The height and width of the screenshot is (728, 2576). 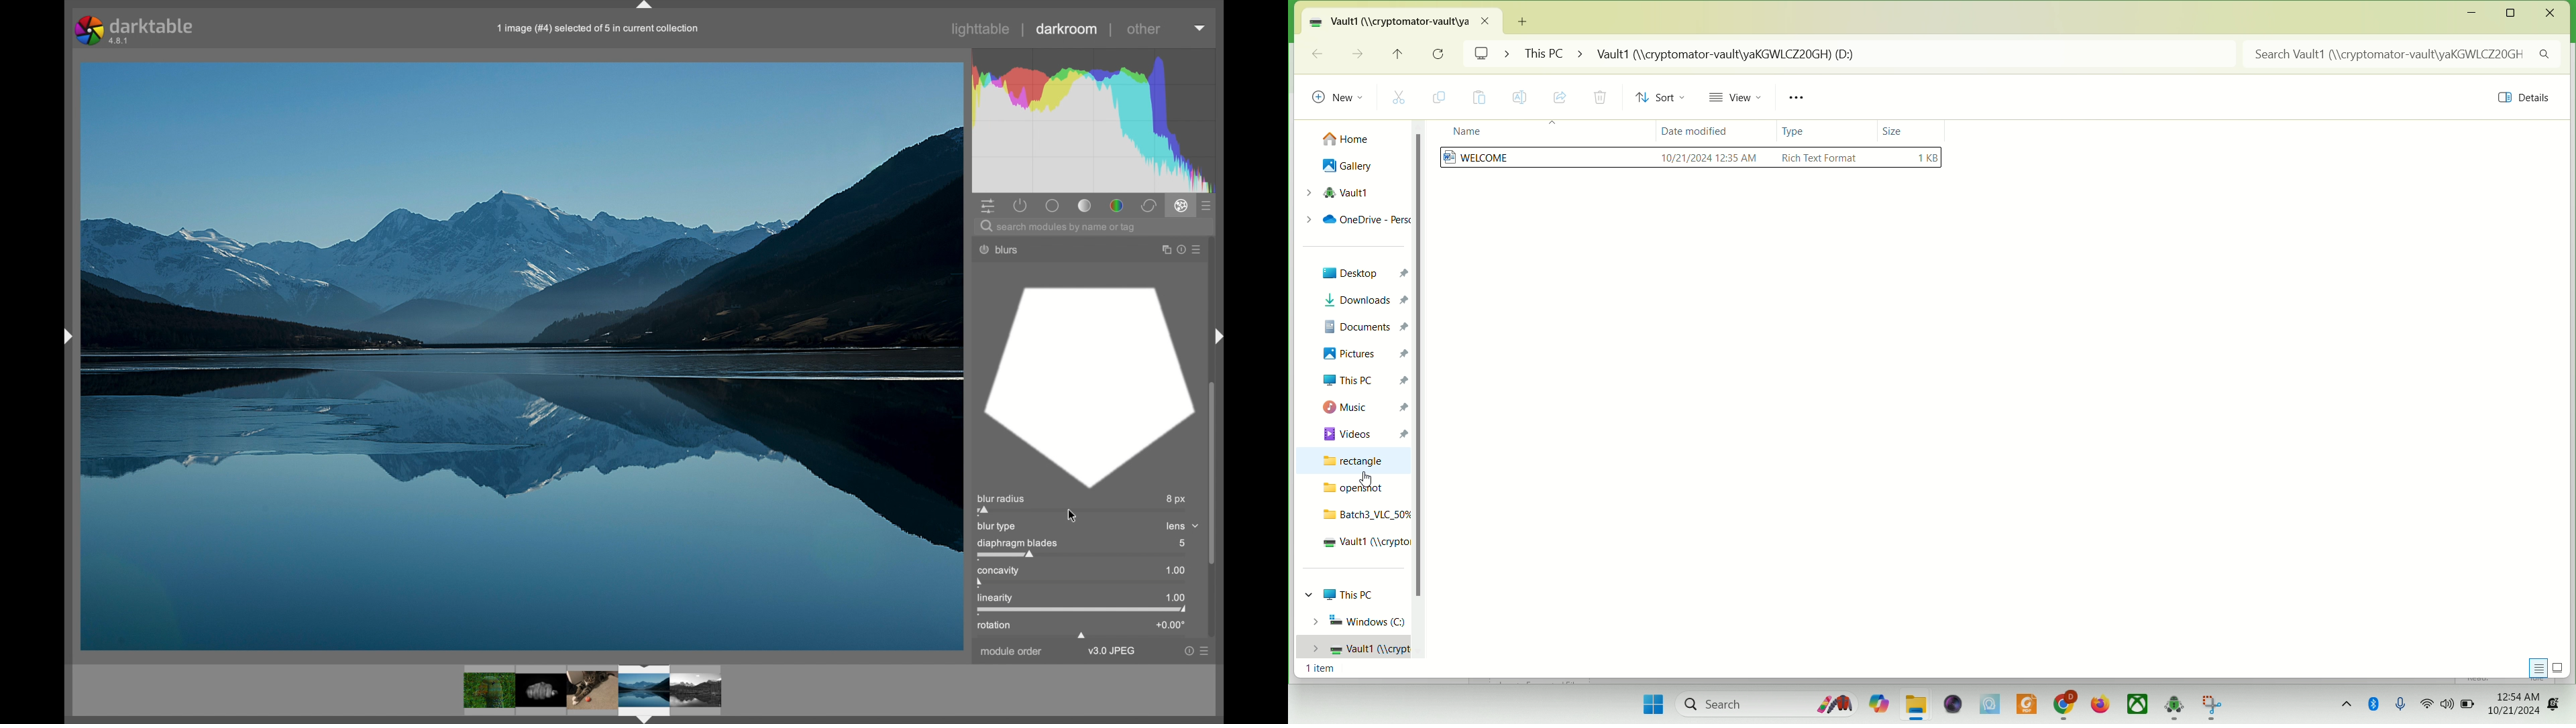 I want to click on drag handle, so click(x=1221, y=337).